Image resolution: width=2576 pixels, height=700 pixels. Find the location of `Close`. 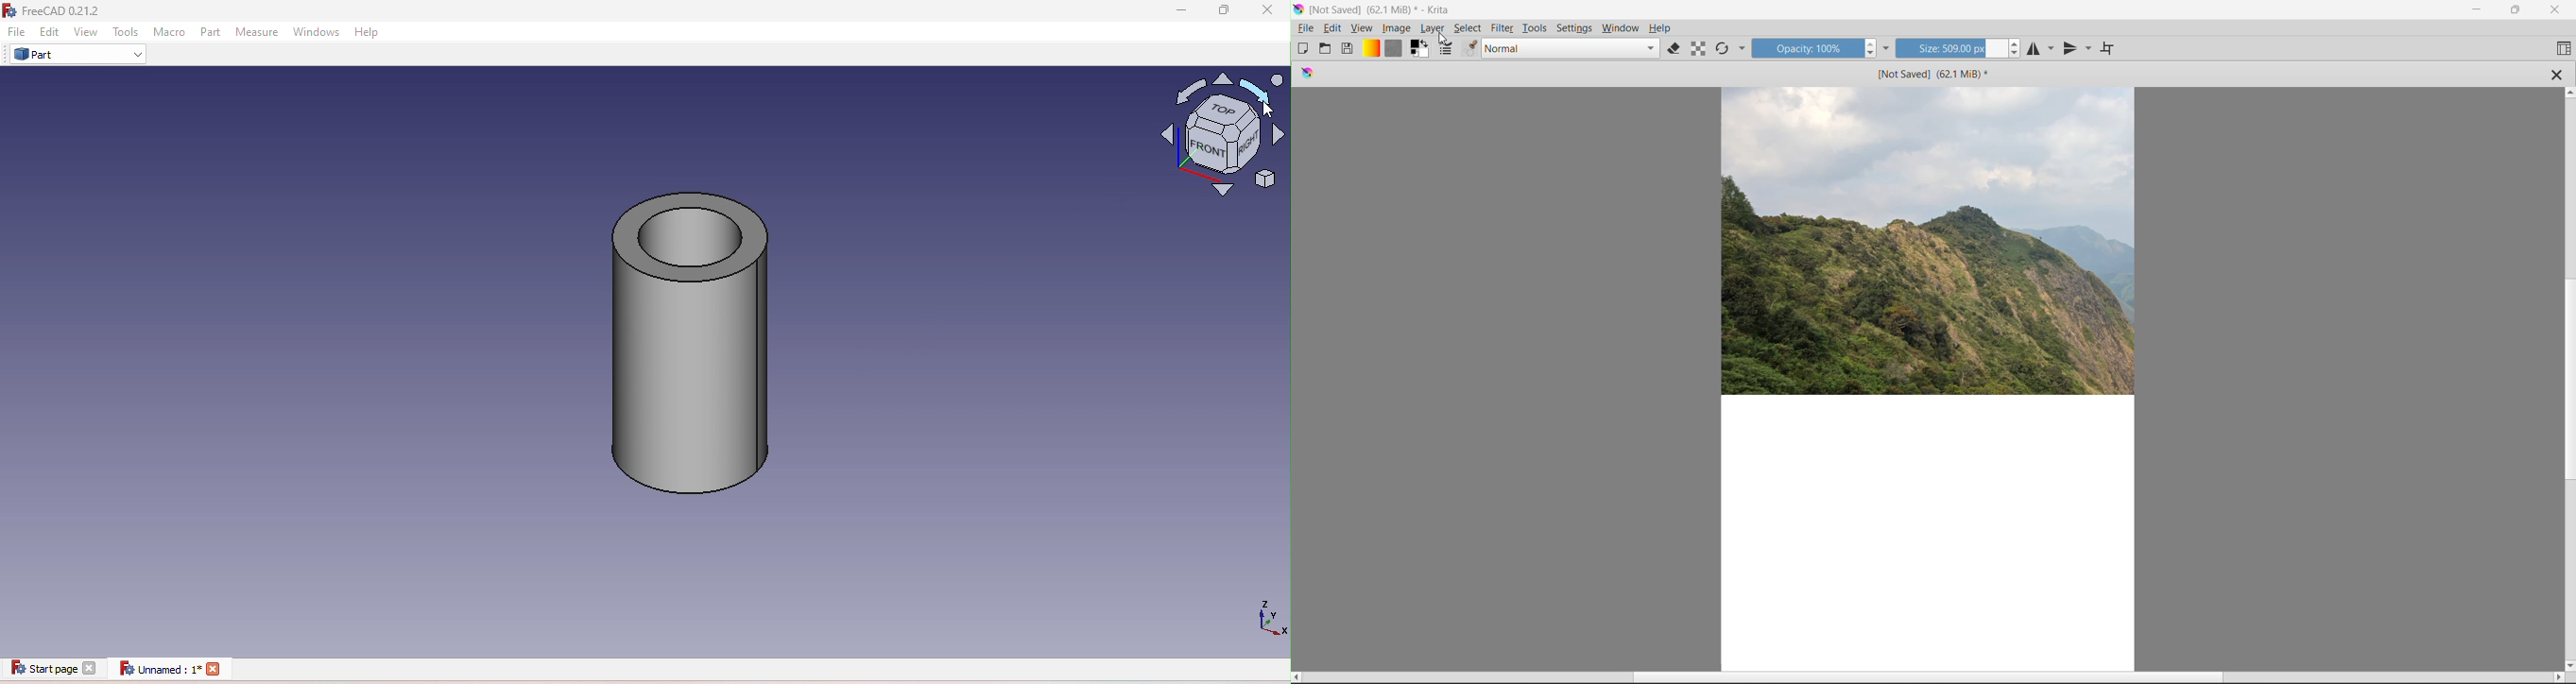

Close is located at coordinates (2557, 10).